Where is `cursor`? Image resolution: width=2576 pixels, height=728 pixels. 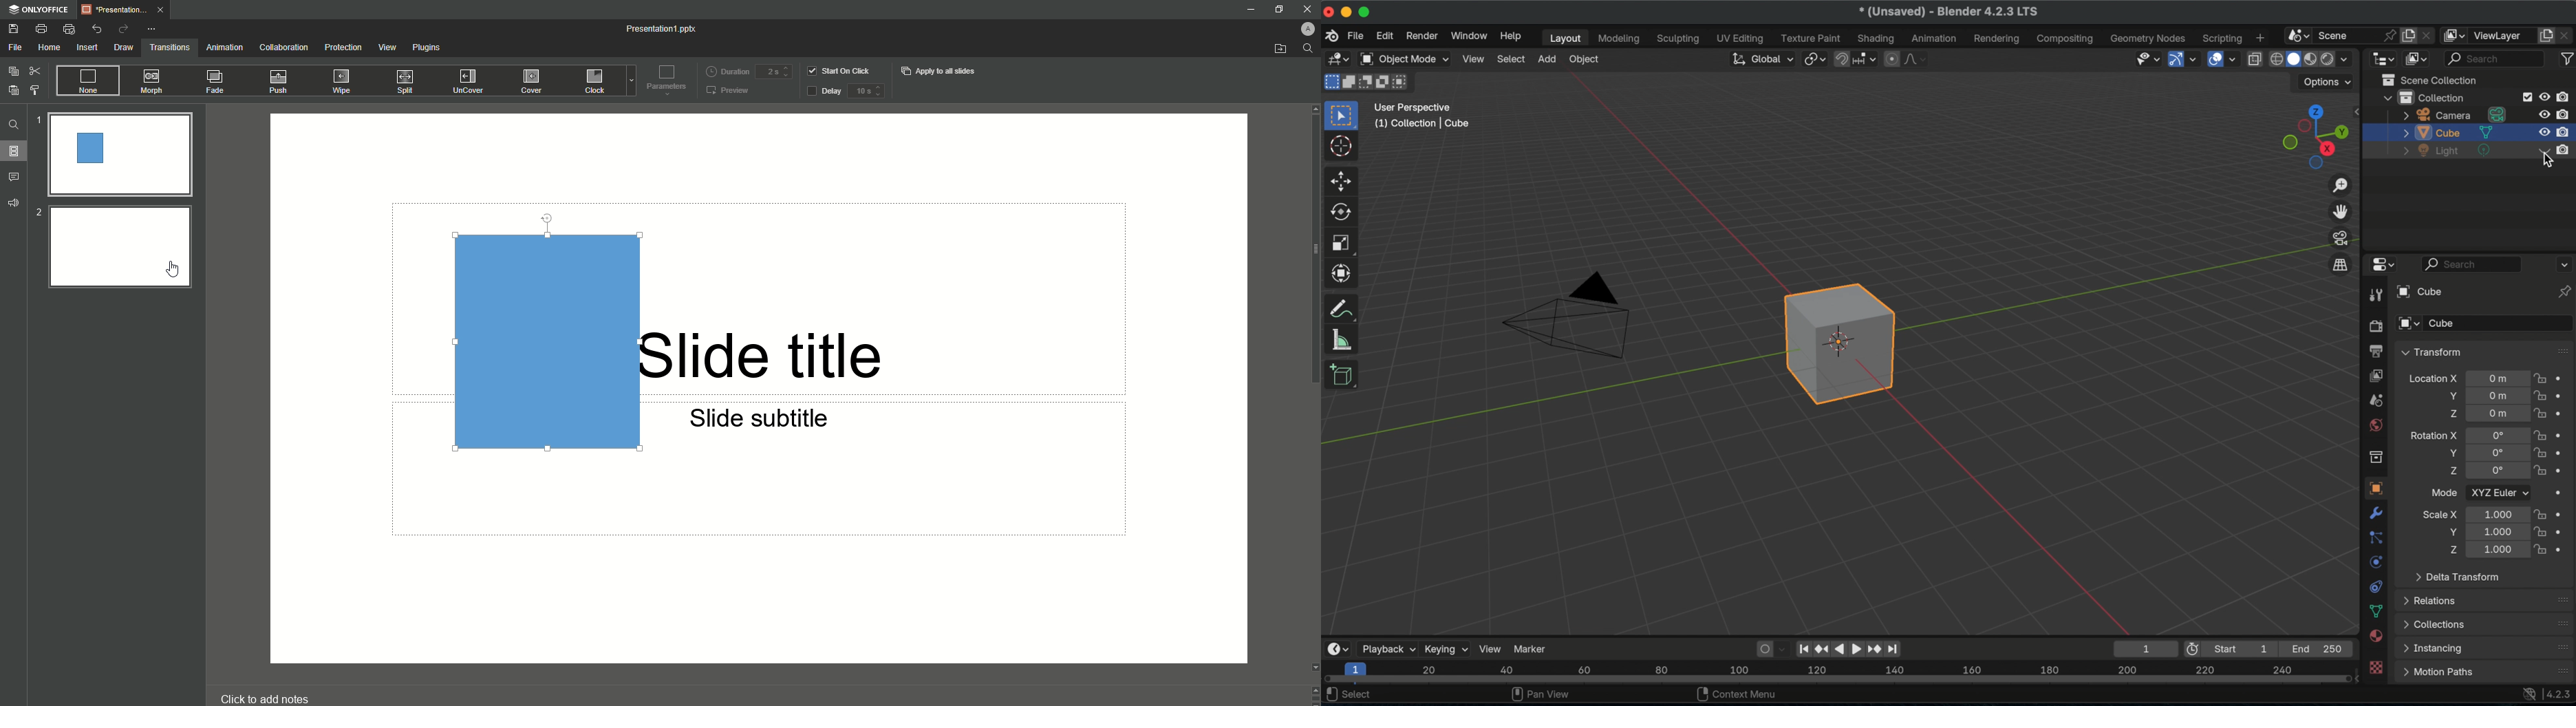 cursor is located at coordinates (2548, 169).